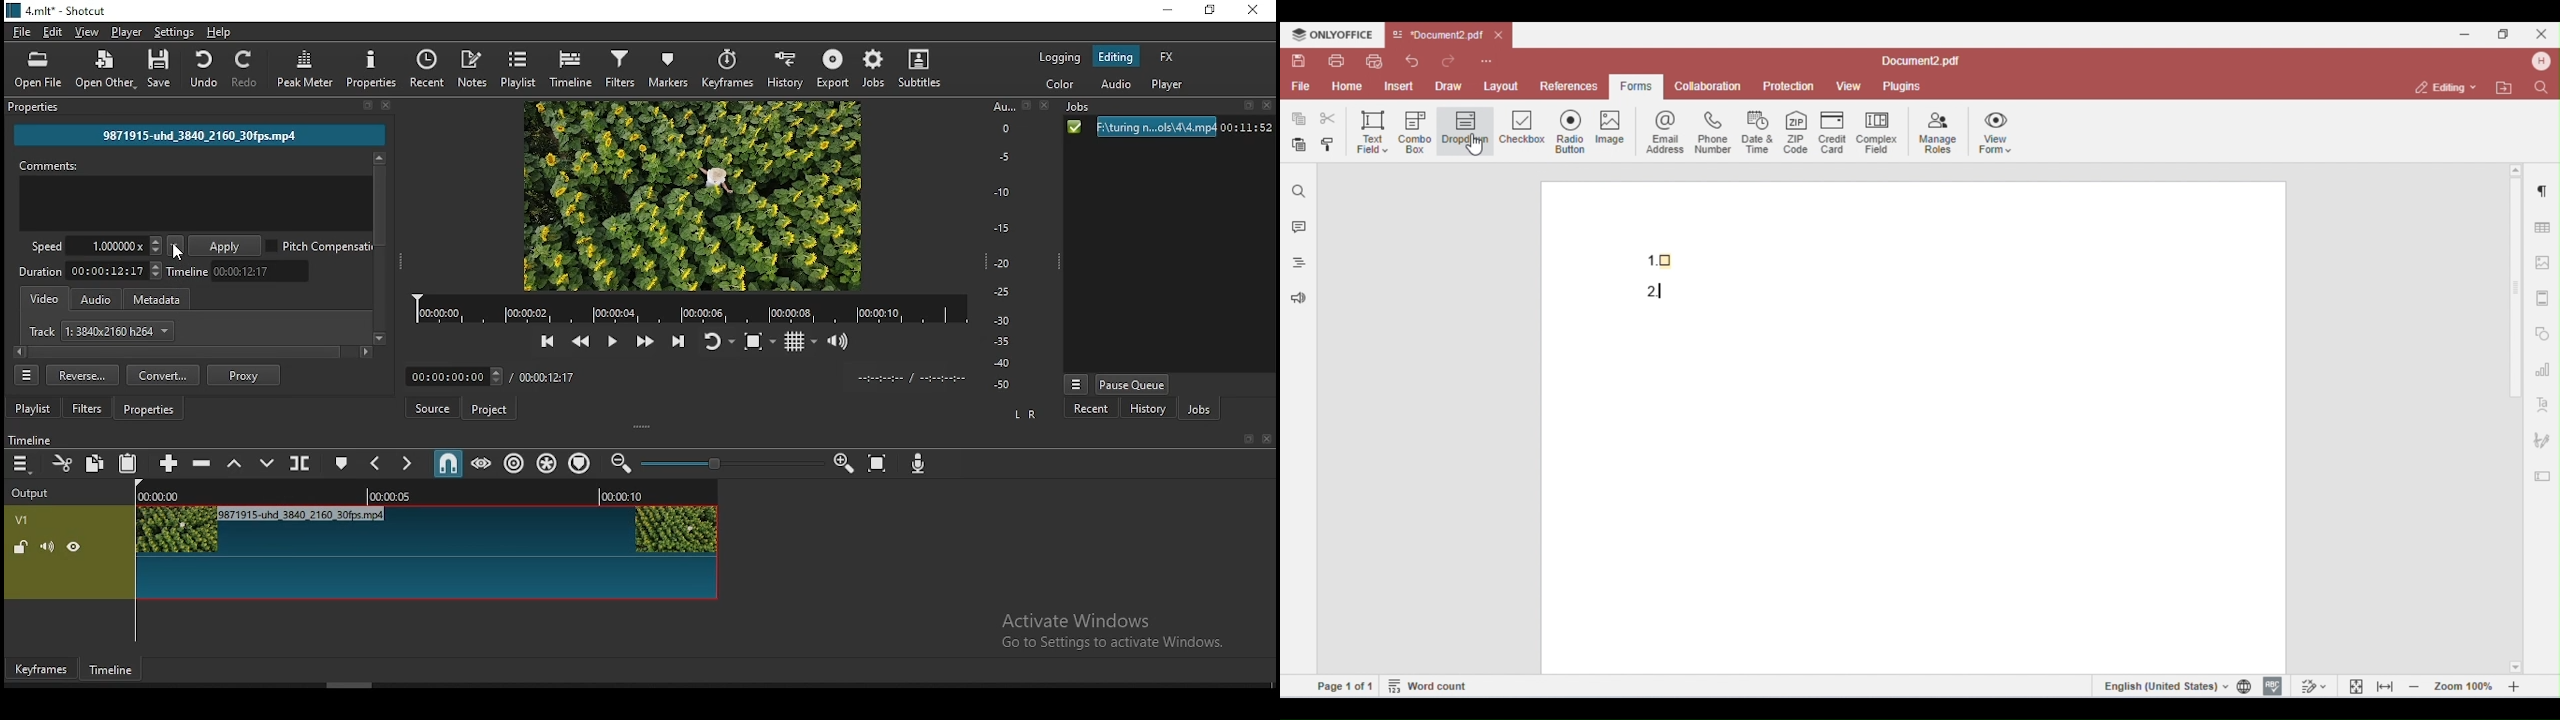 This screenshot has height=728, width=2576. What do you see at coordinates (33, 407) in the screenshot?
I see `playlist` at bounding box center [33, 407].